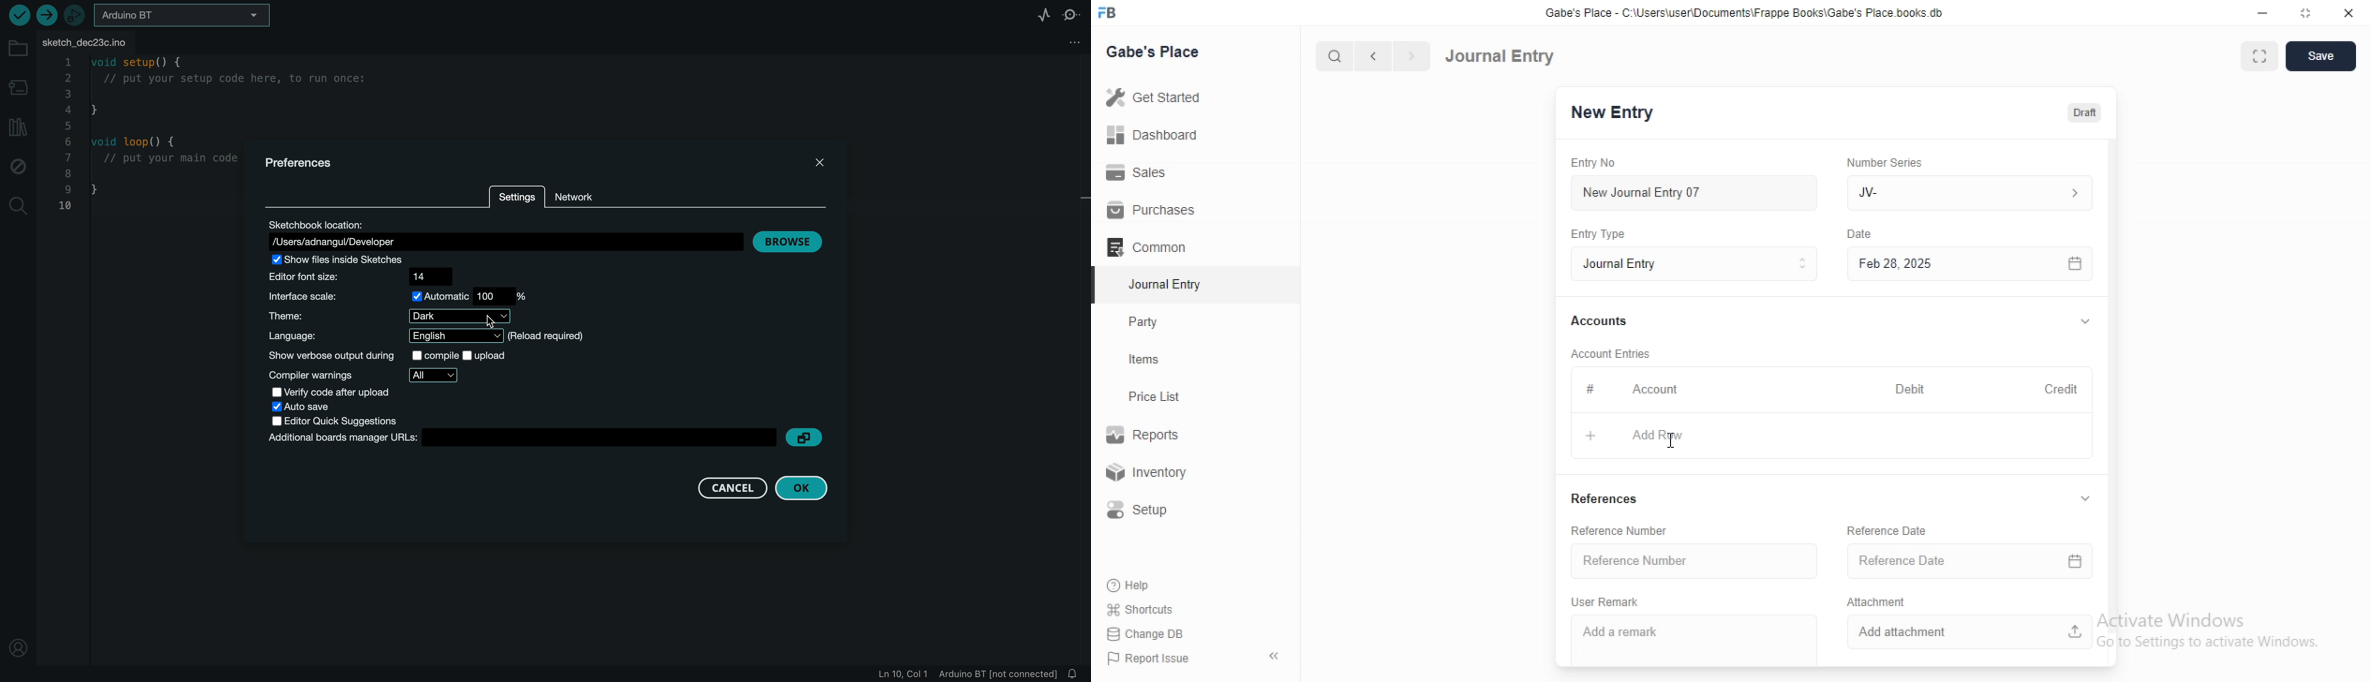  I want to click on ‘Change DB, so click(1146, 634).